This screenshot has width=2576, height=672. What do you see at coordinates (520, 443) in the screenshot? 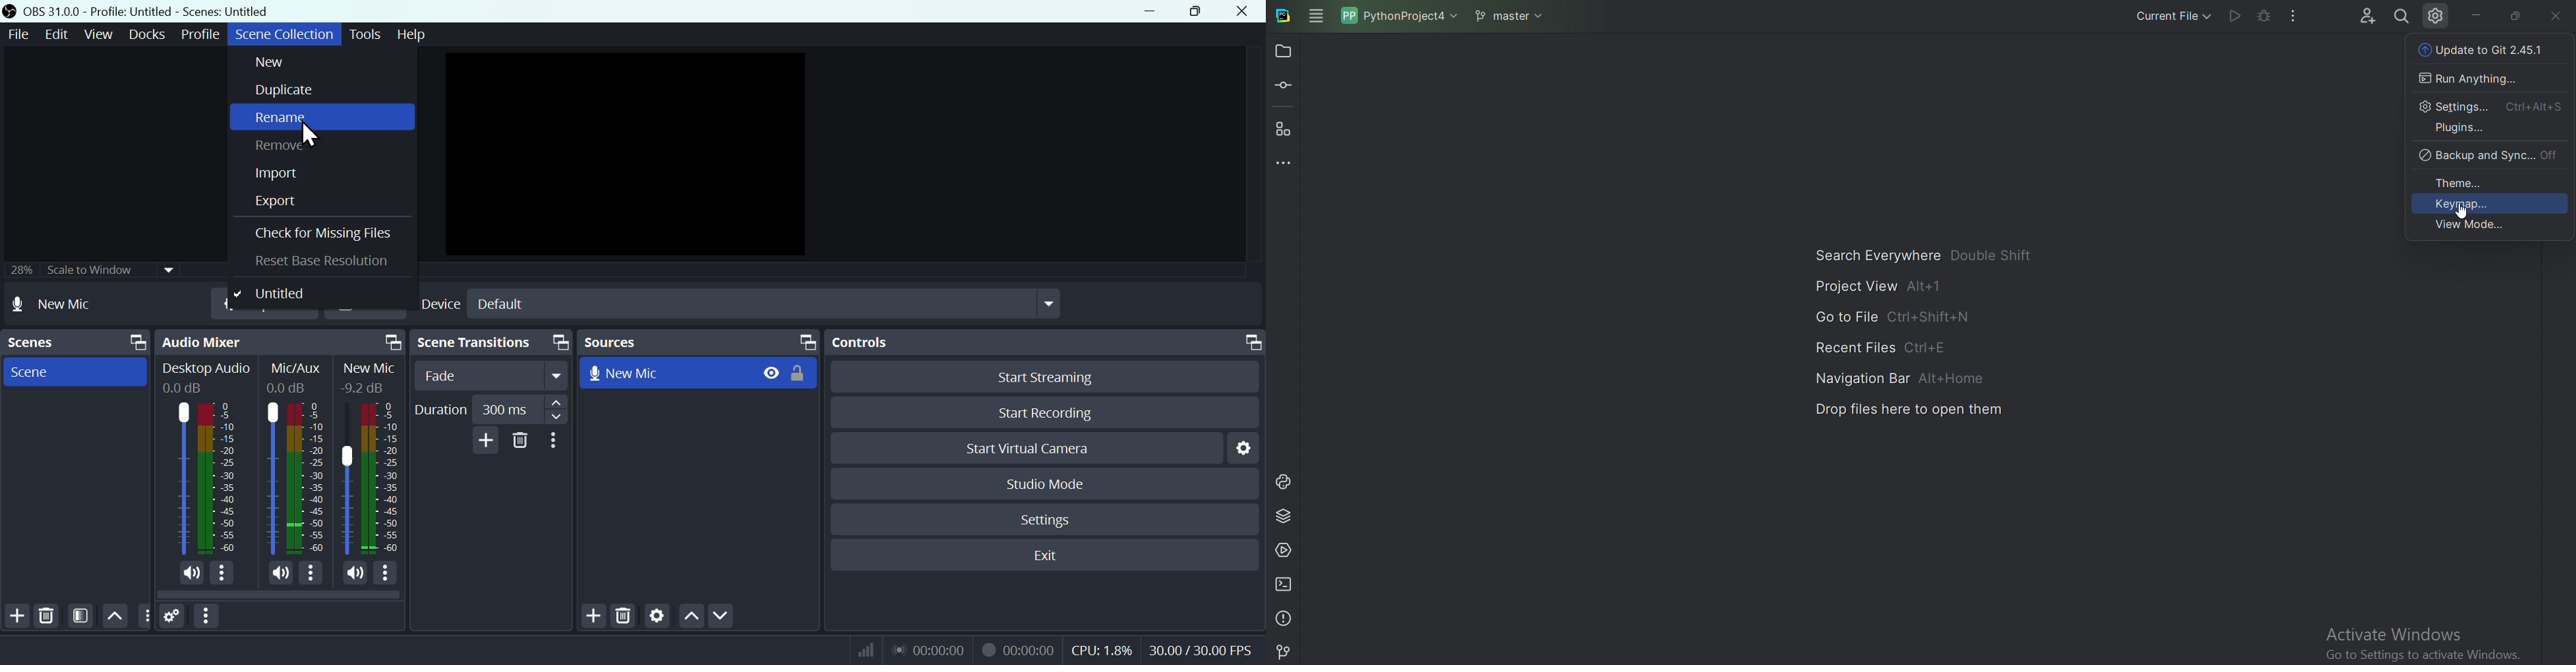
I see `Delete` at bounding box center [520, 443].